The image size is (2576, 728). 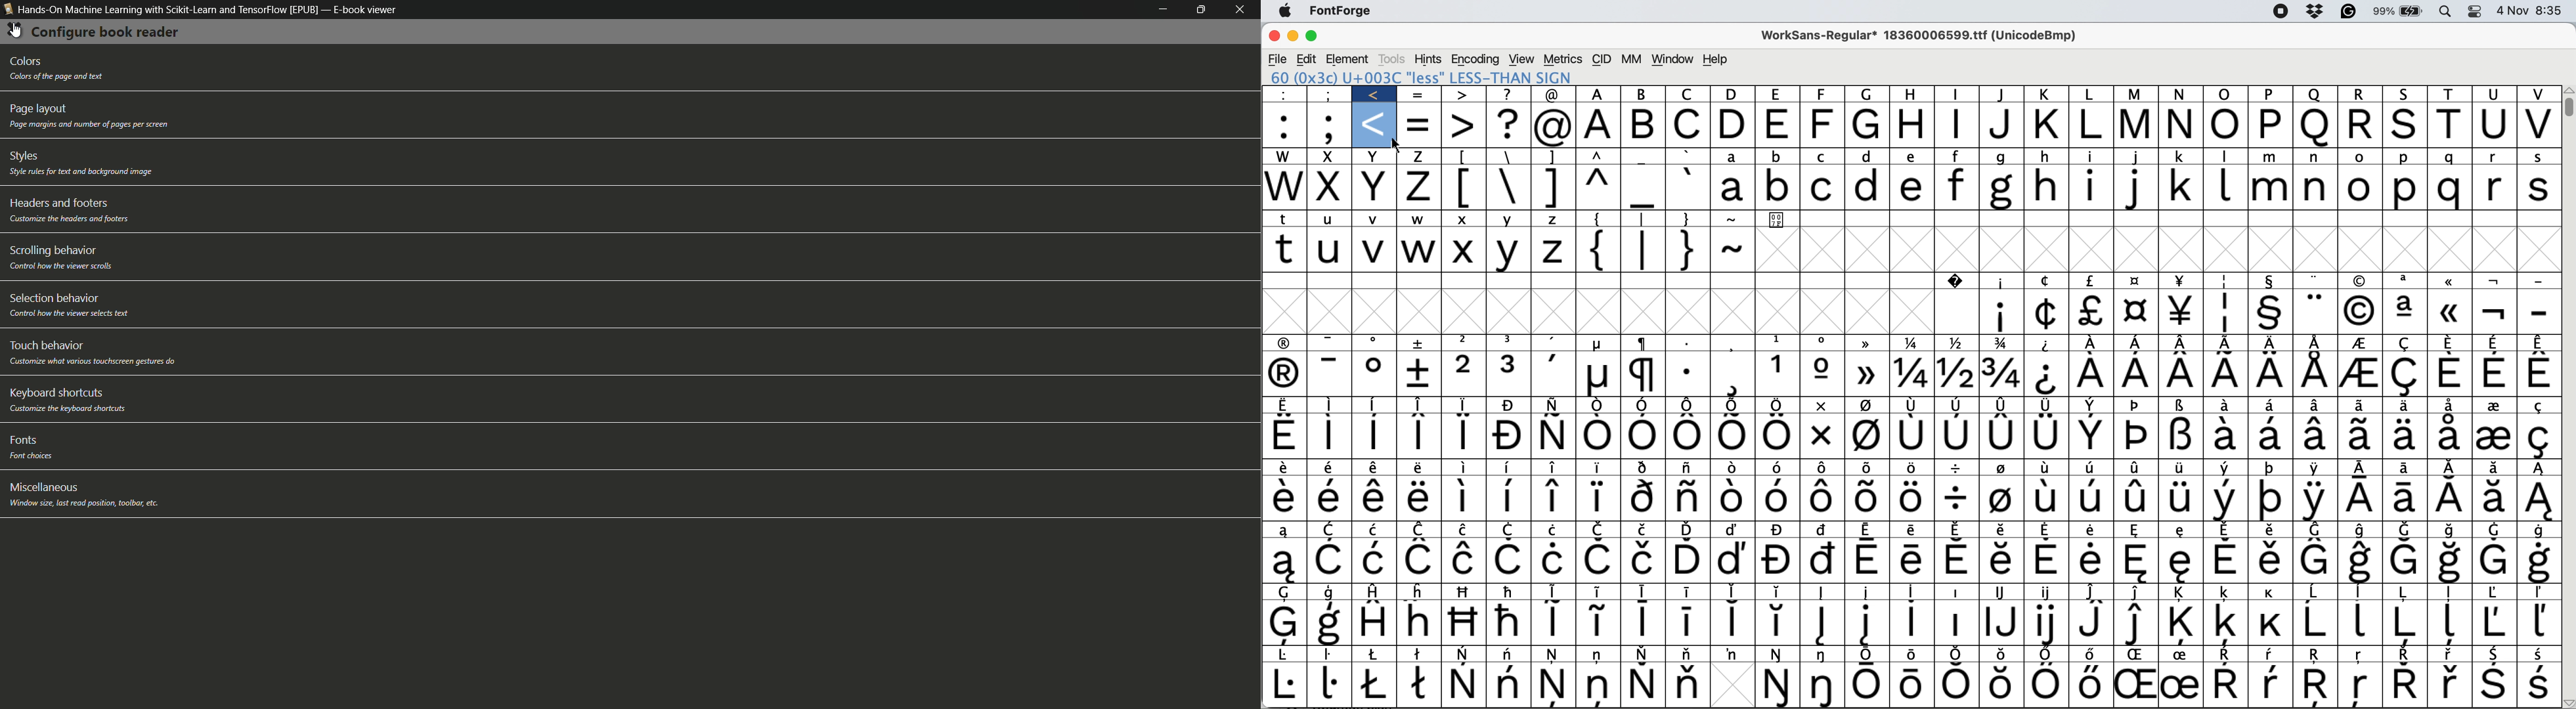 I want to click on Symbol, so click(x=2092, y=467).